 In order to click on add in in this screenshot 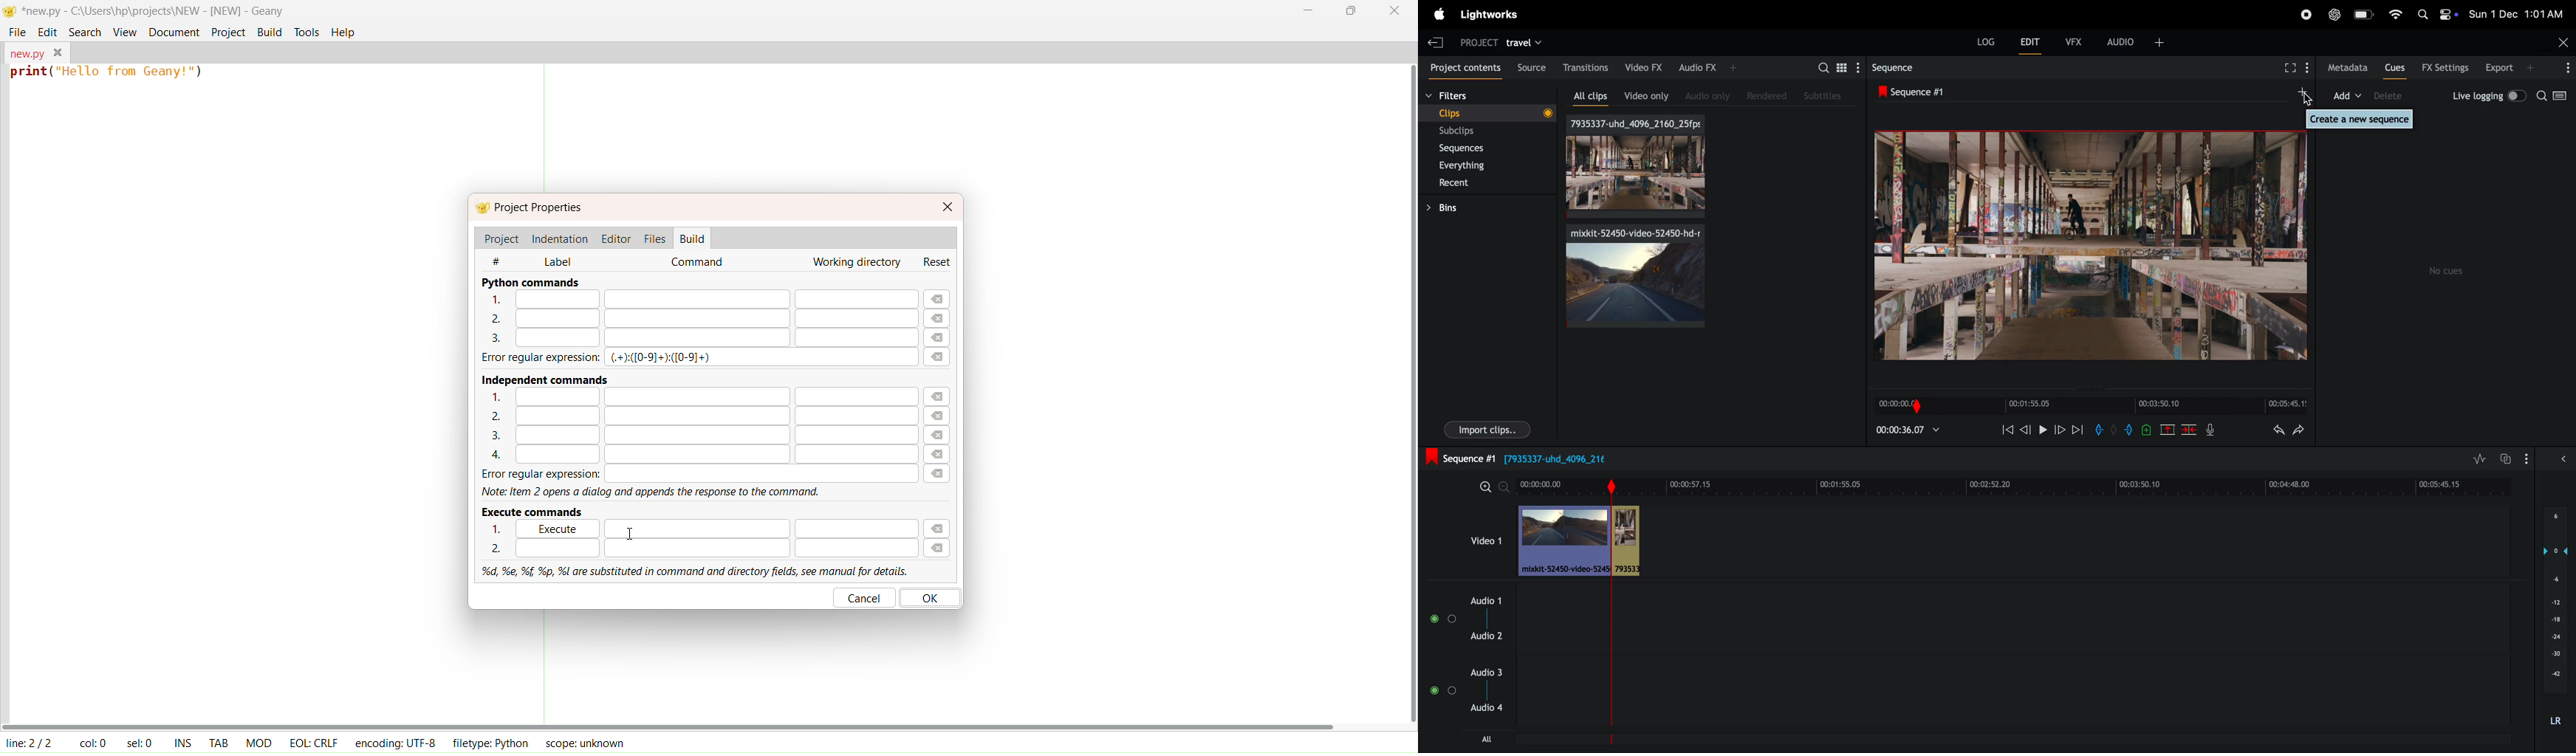, I will do `click(2102, 431)`.